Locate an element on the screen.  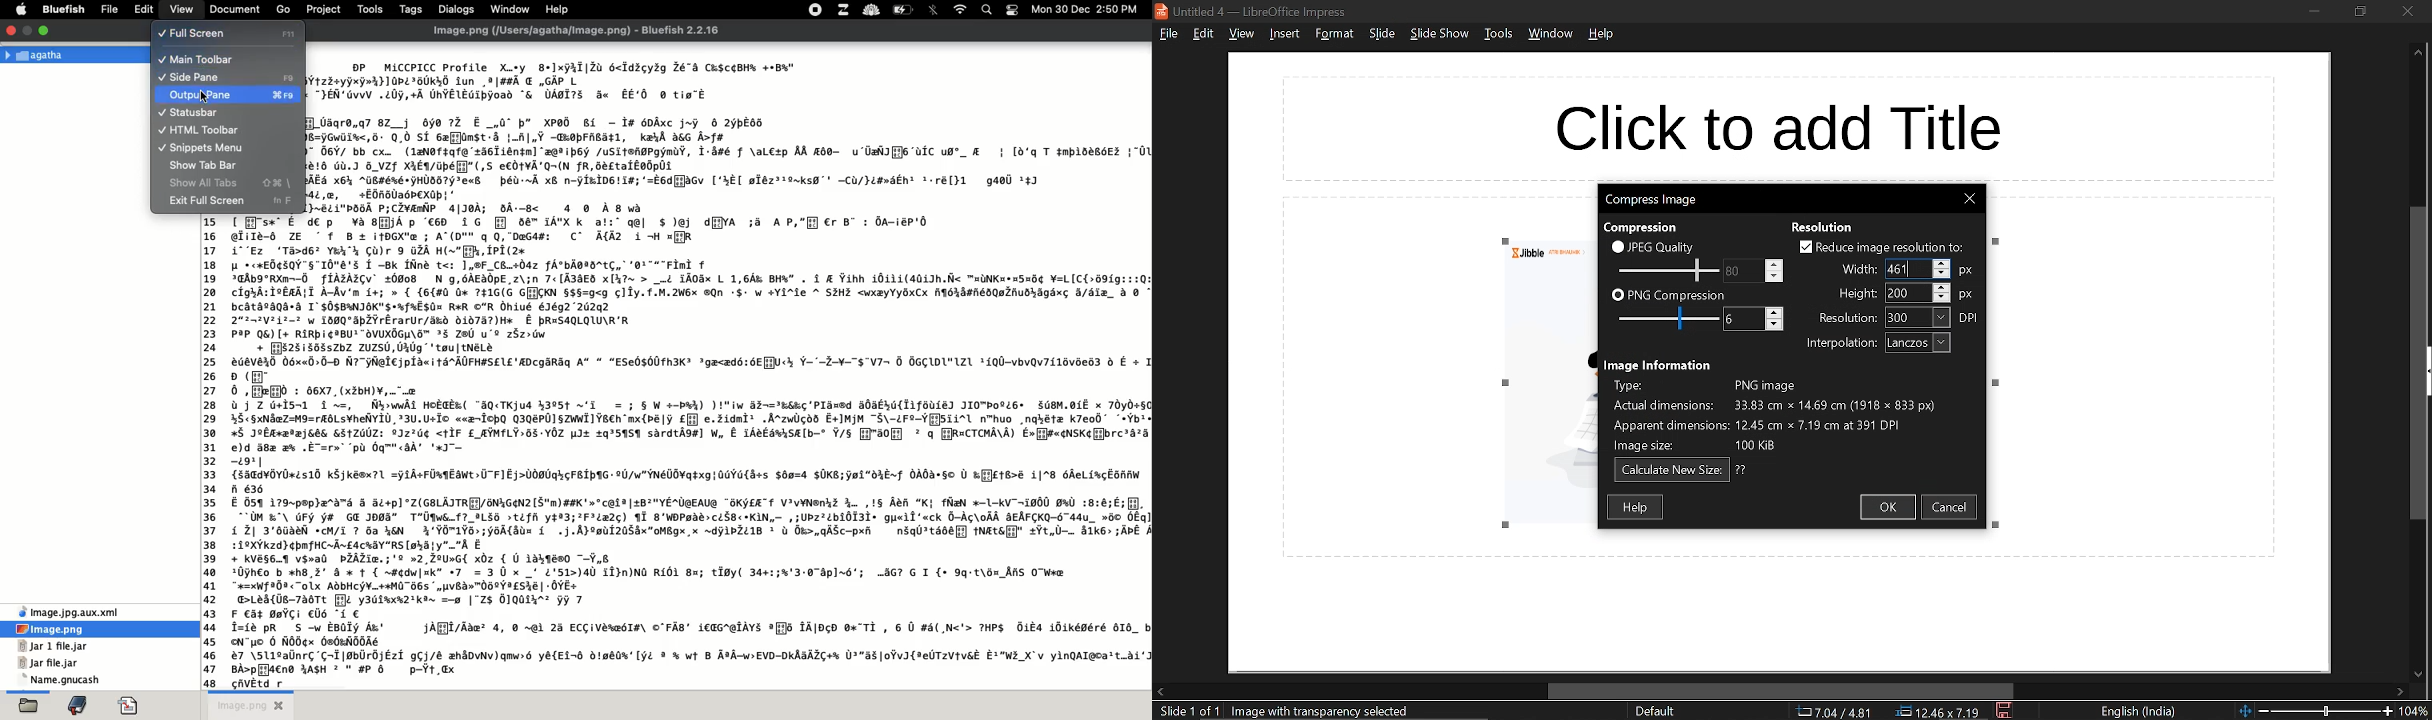
sheet style is located at coordinates (1654, 712).